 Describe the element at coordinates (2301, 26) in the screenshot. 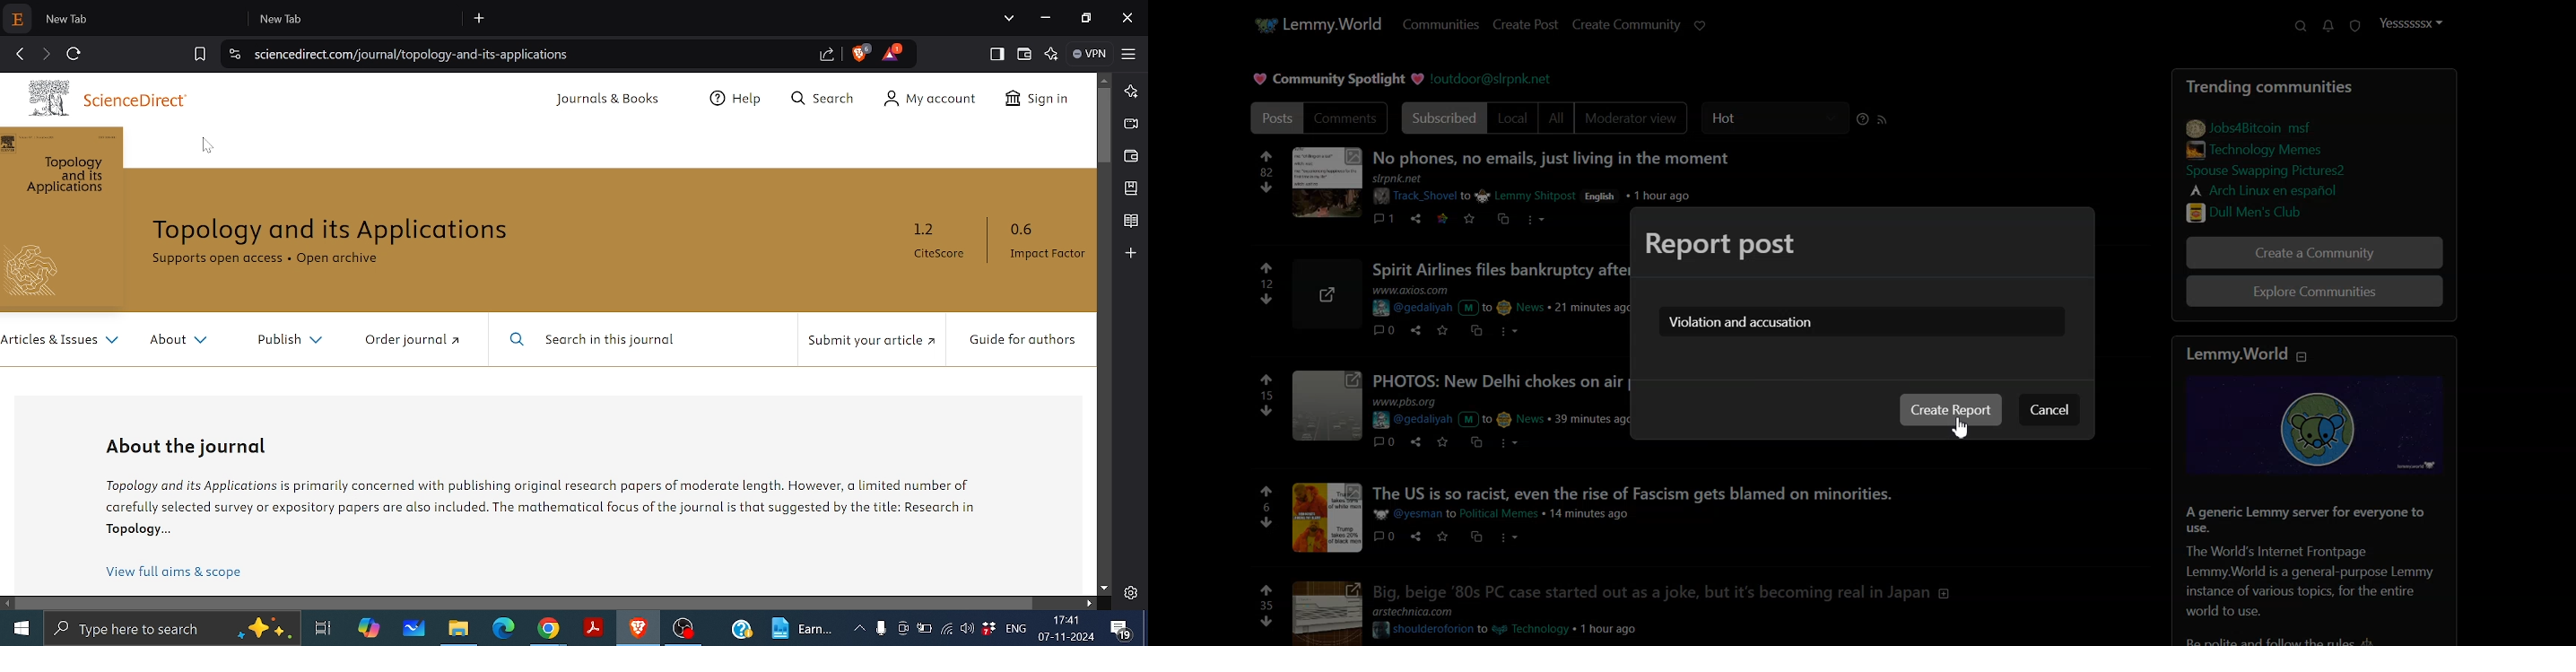

I see `Search` at that location.